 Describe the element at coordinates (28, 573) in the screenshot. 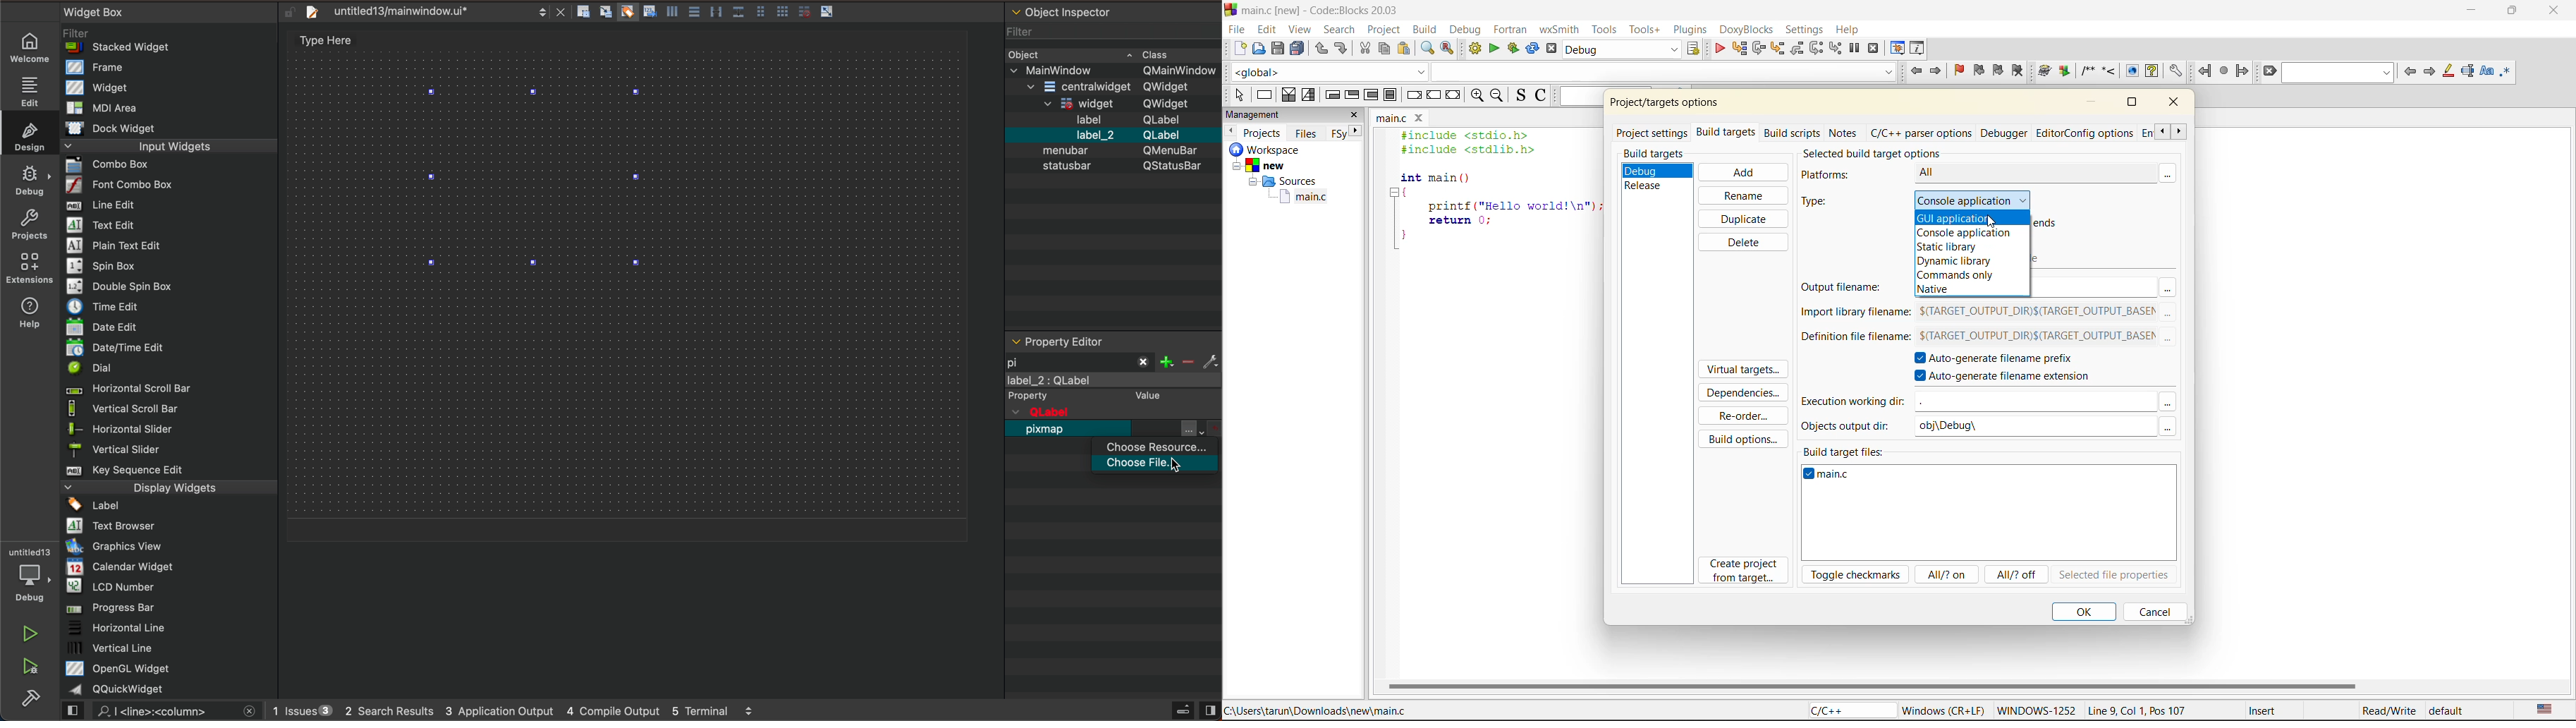

I see `debugger` at that location.